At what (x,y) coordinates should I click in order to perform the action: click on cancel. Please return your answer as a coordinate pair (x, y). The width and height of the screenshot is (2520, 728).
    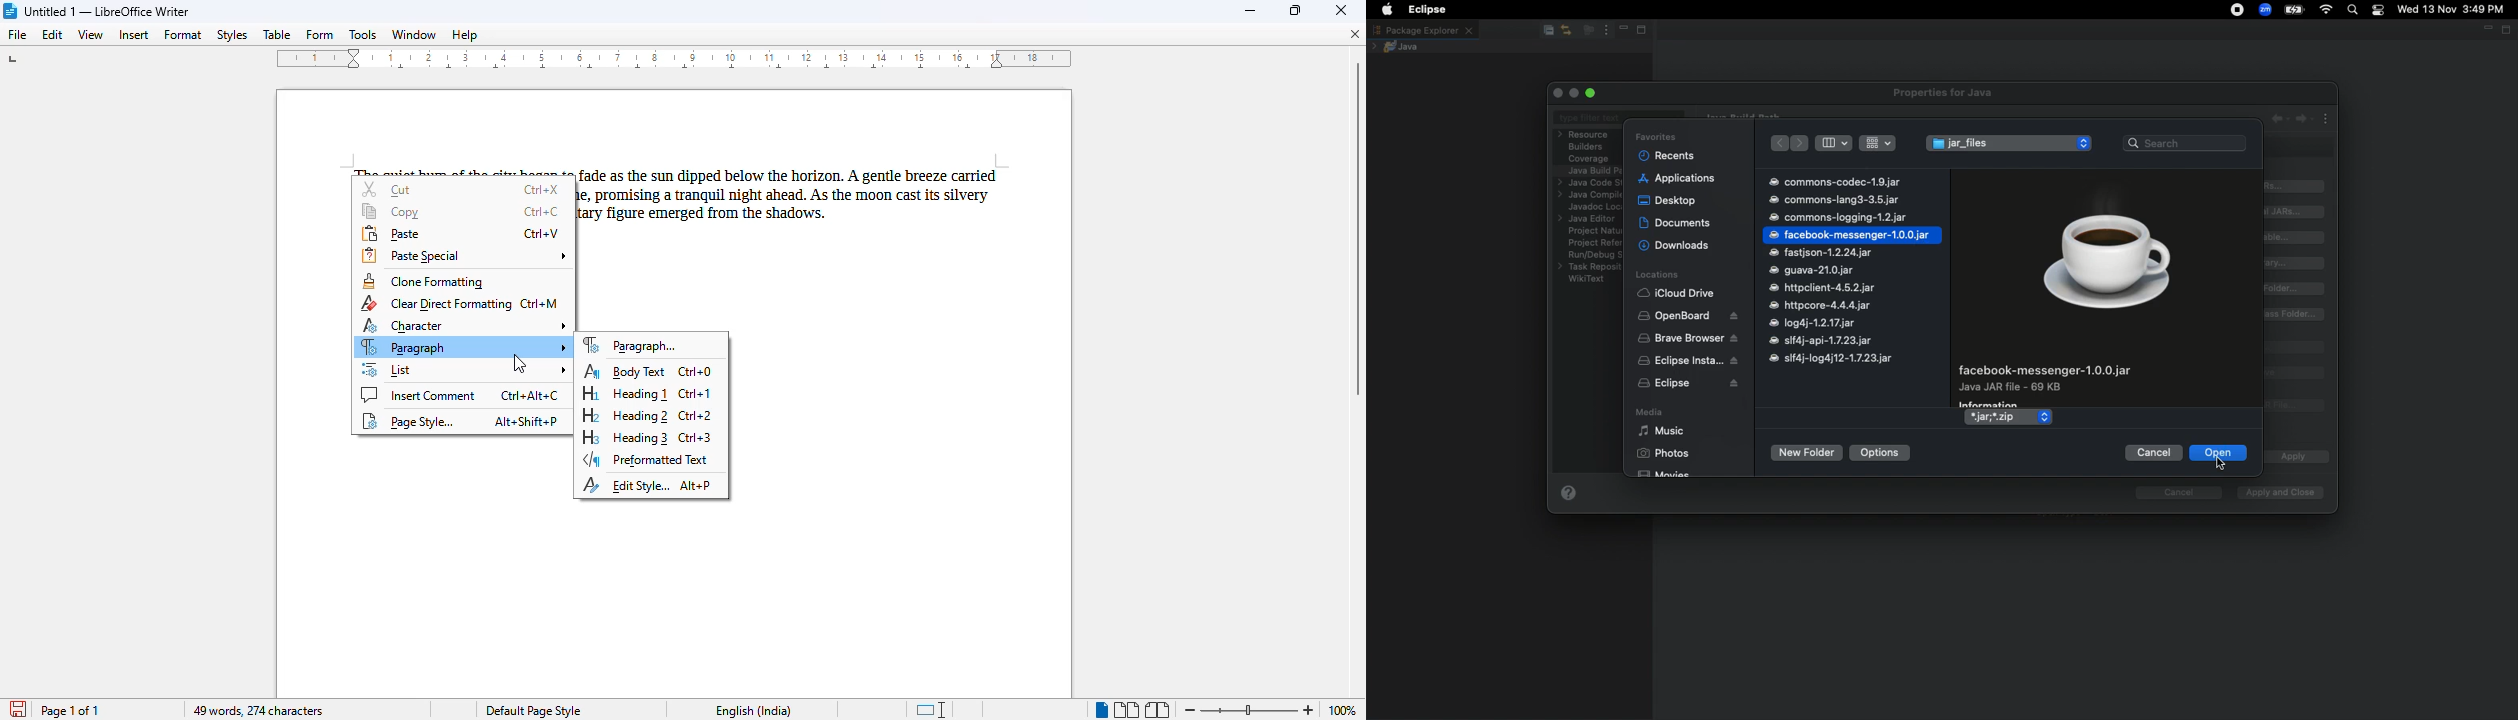
    Looking at the image, I should click on (2171, 493).